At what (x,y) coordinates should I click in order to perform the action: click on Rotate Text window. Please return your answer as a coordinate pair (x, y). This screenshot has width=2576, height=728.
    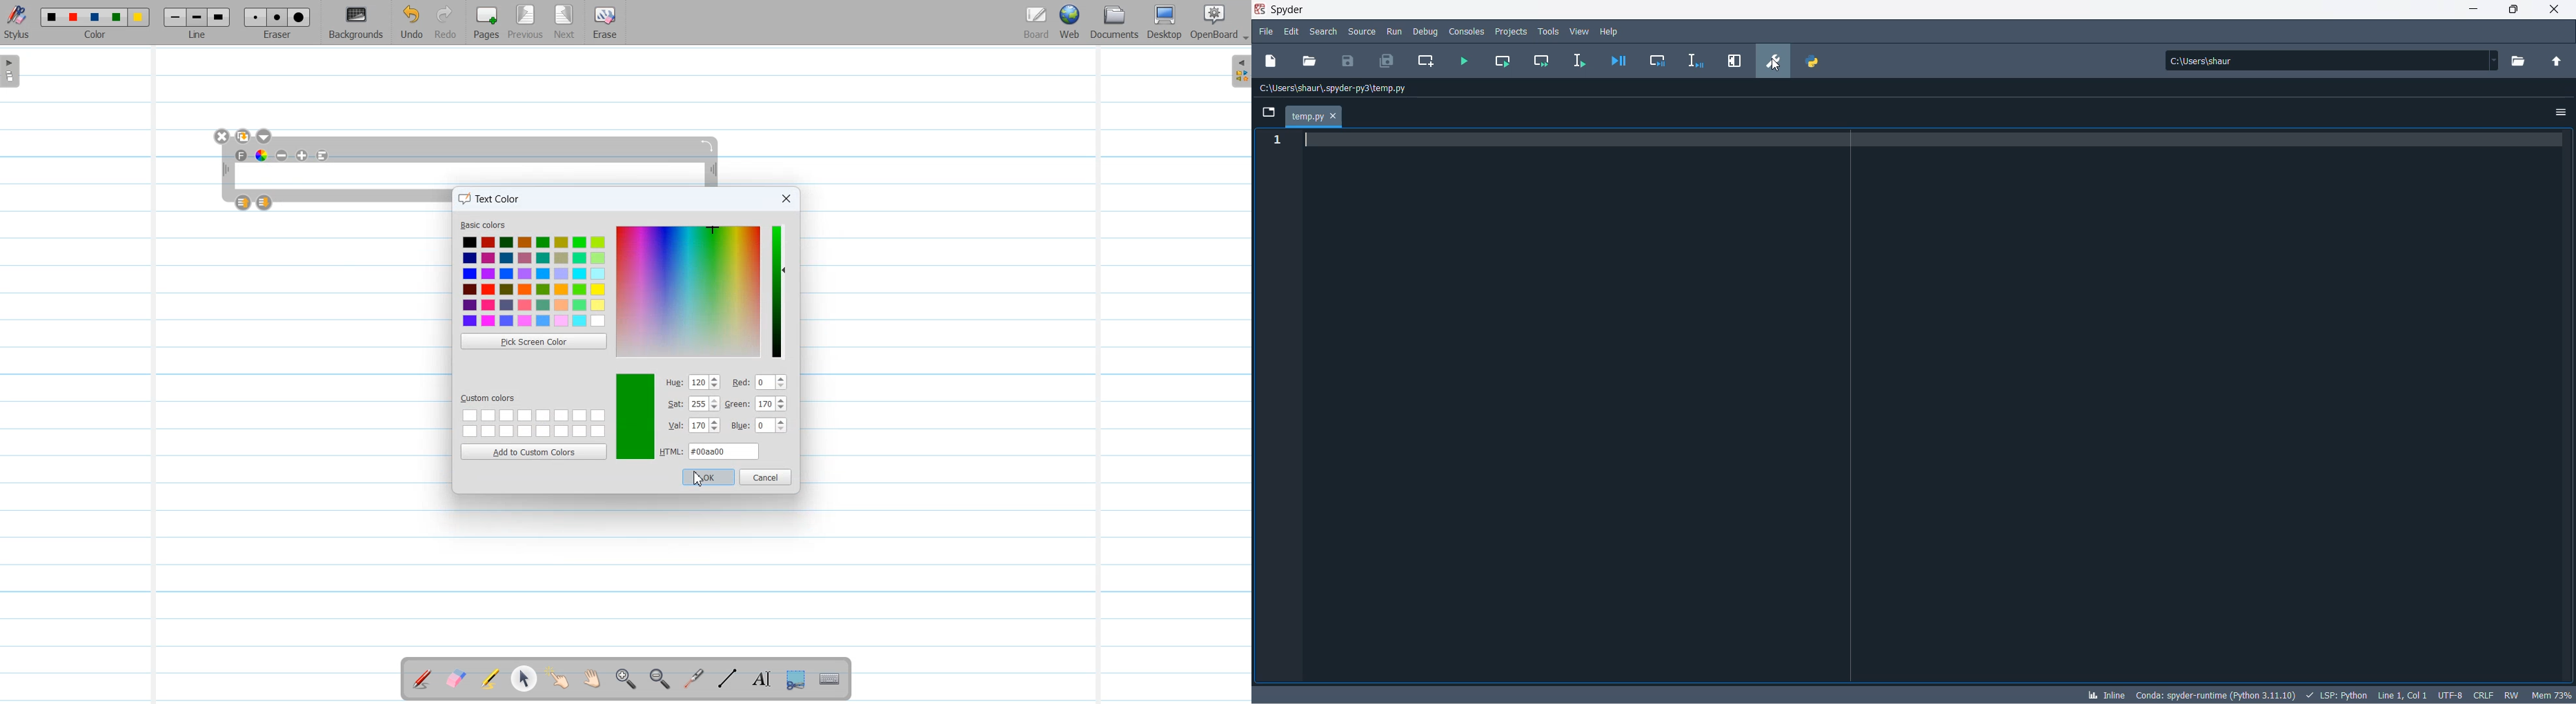
    Looking at the image, I should click on (708, 144).